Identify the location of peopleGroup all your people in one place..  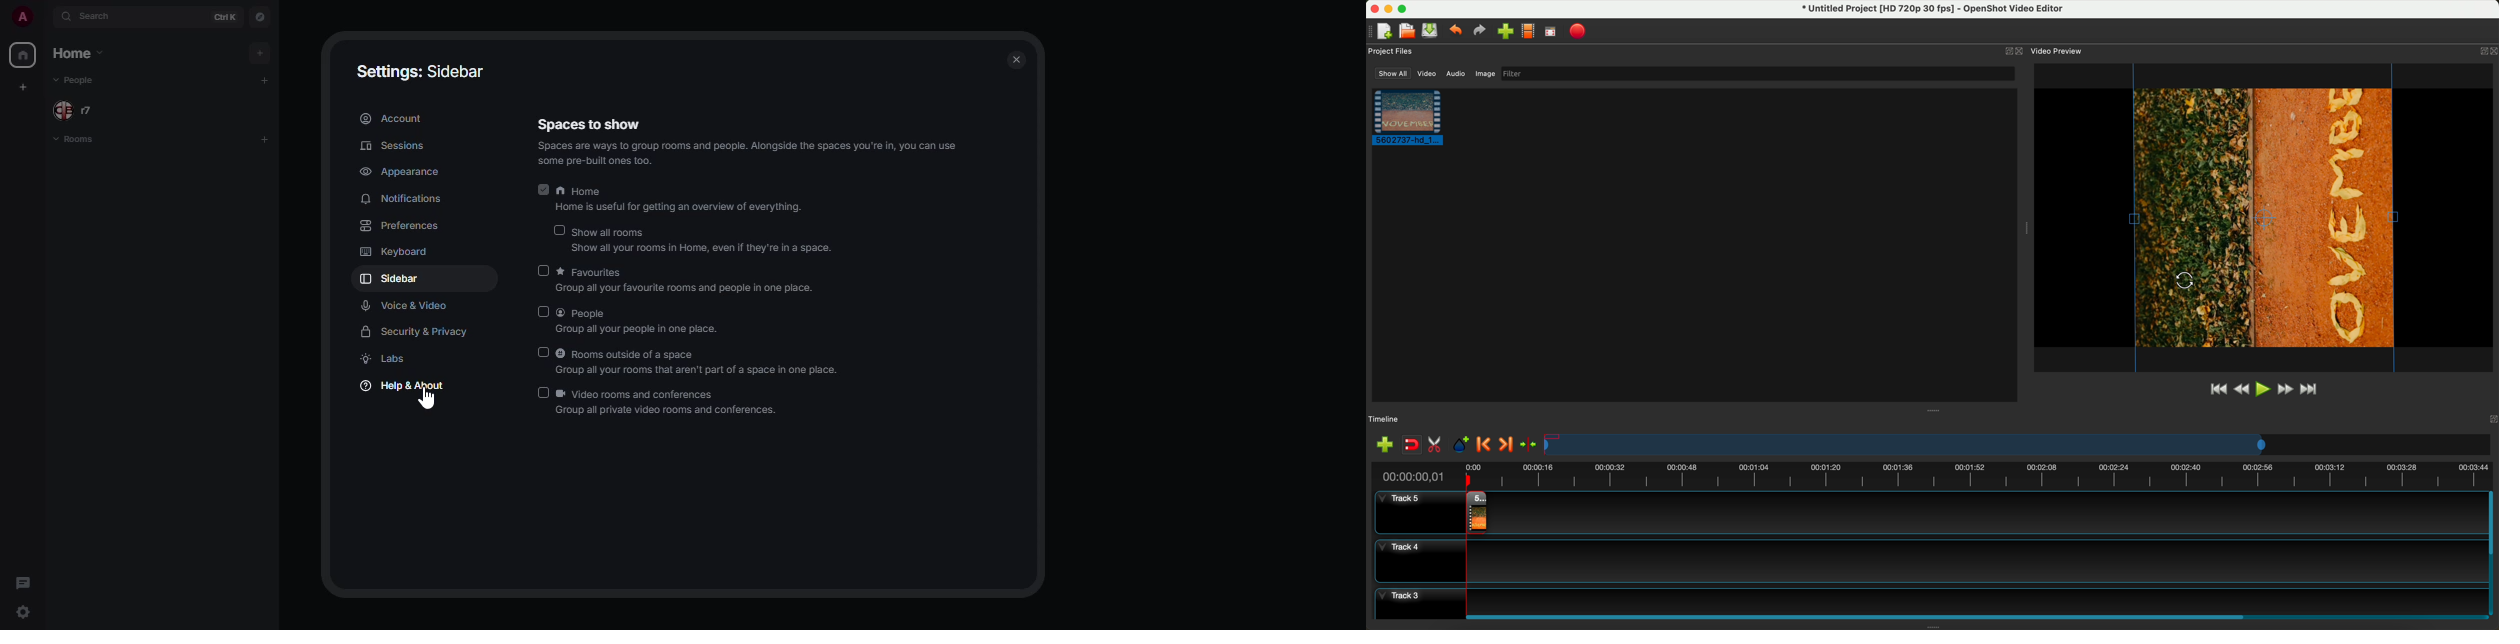
(625, 320).